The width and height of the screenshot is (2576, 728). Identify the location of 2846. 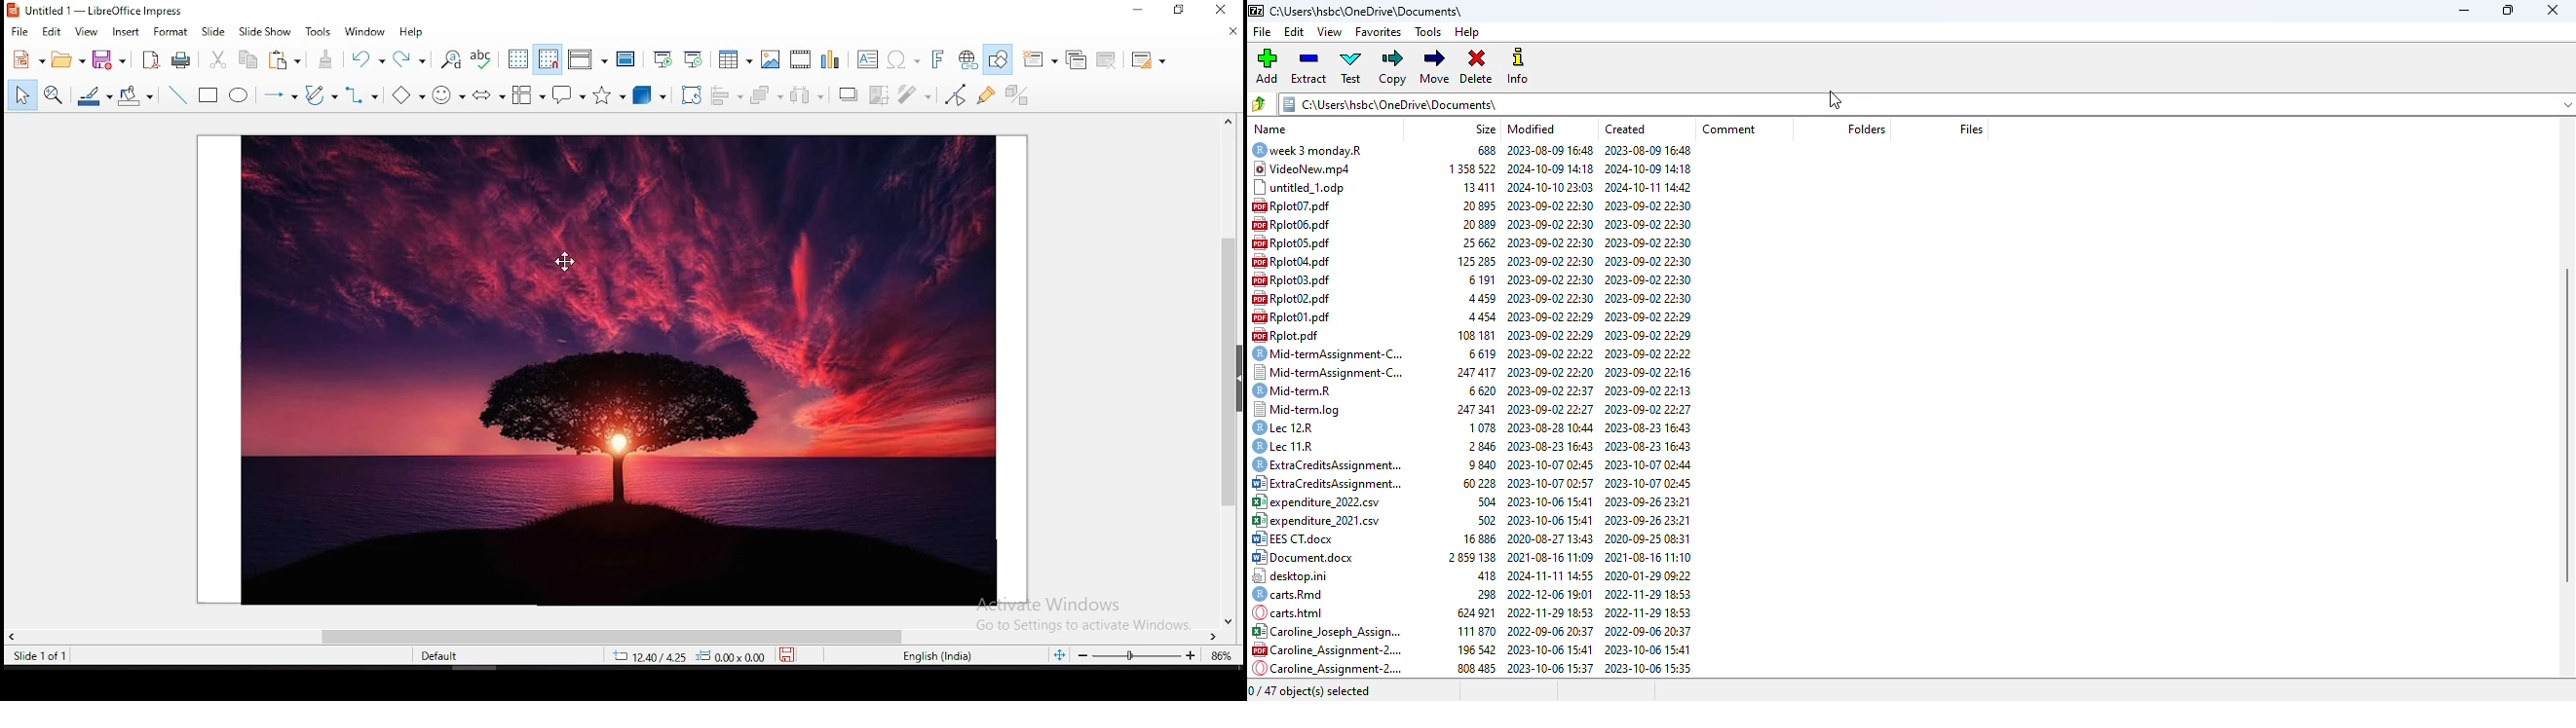
(1481, 448).